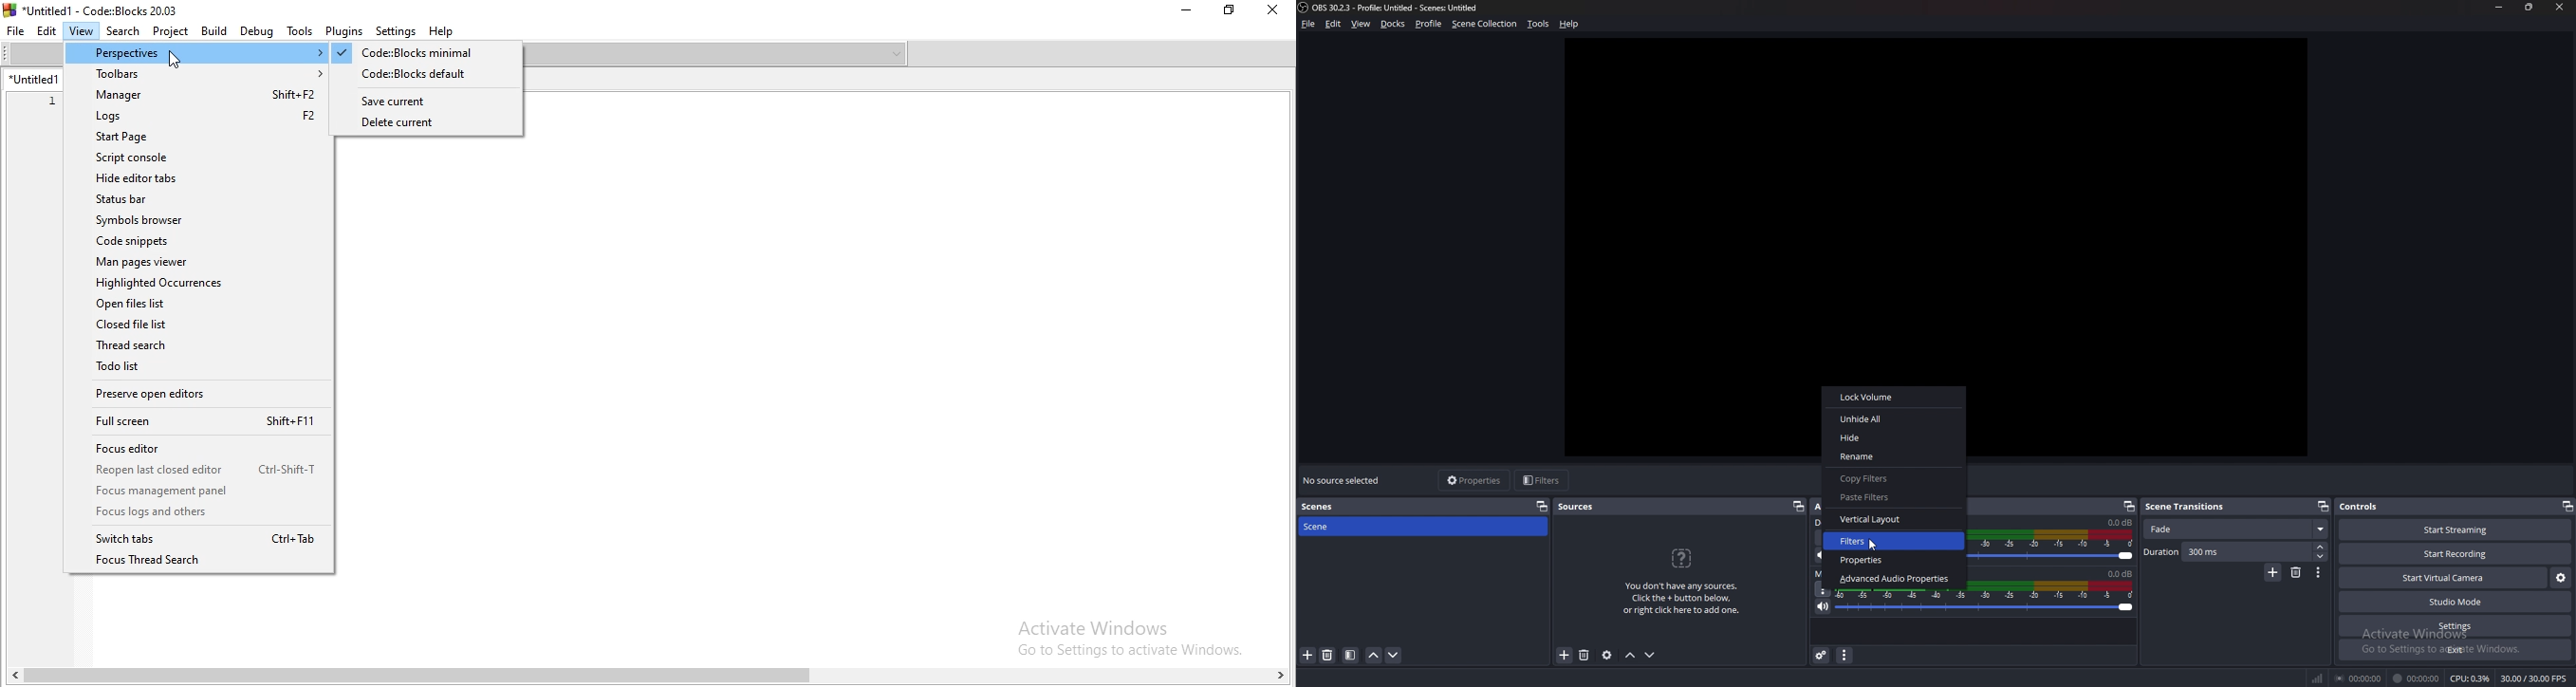  What do you see at coordinates (1351, 655) in the screenshot?
I see `filter` at bounding box center [1351, 655].